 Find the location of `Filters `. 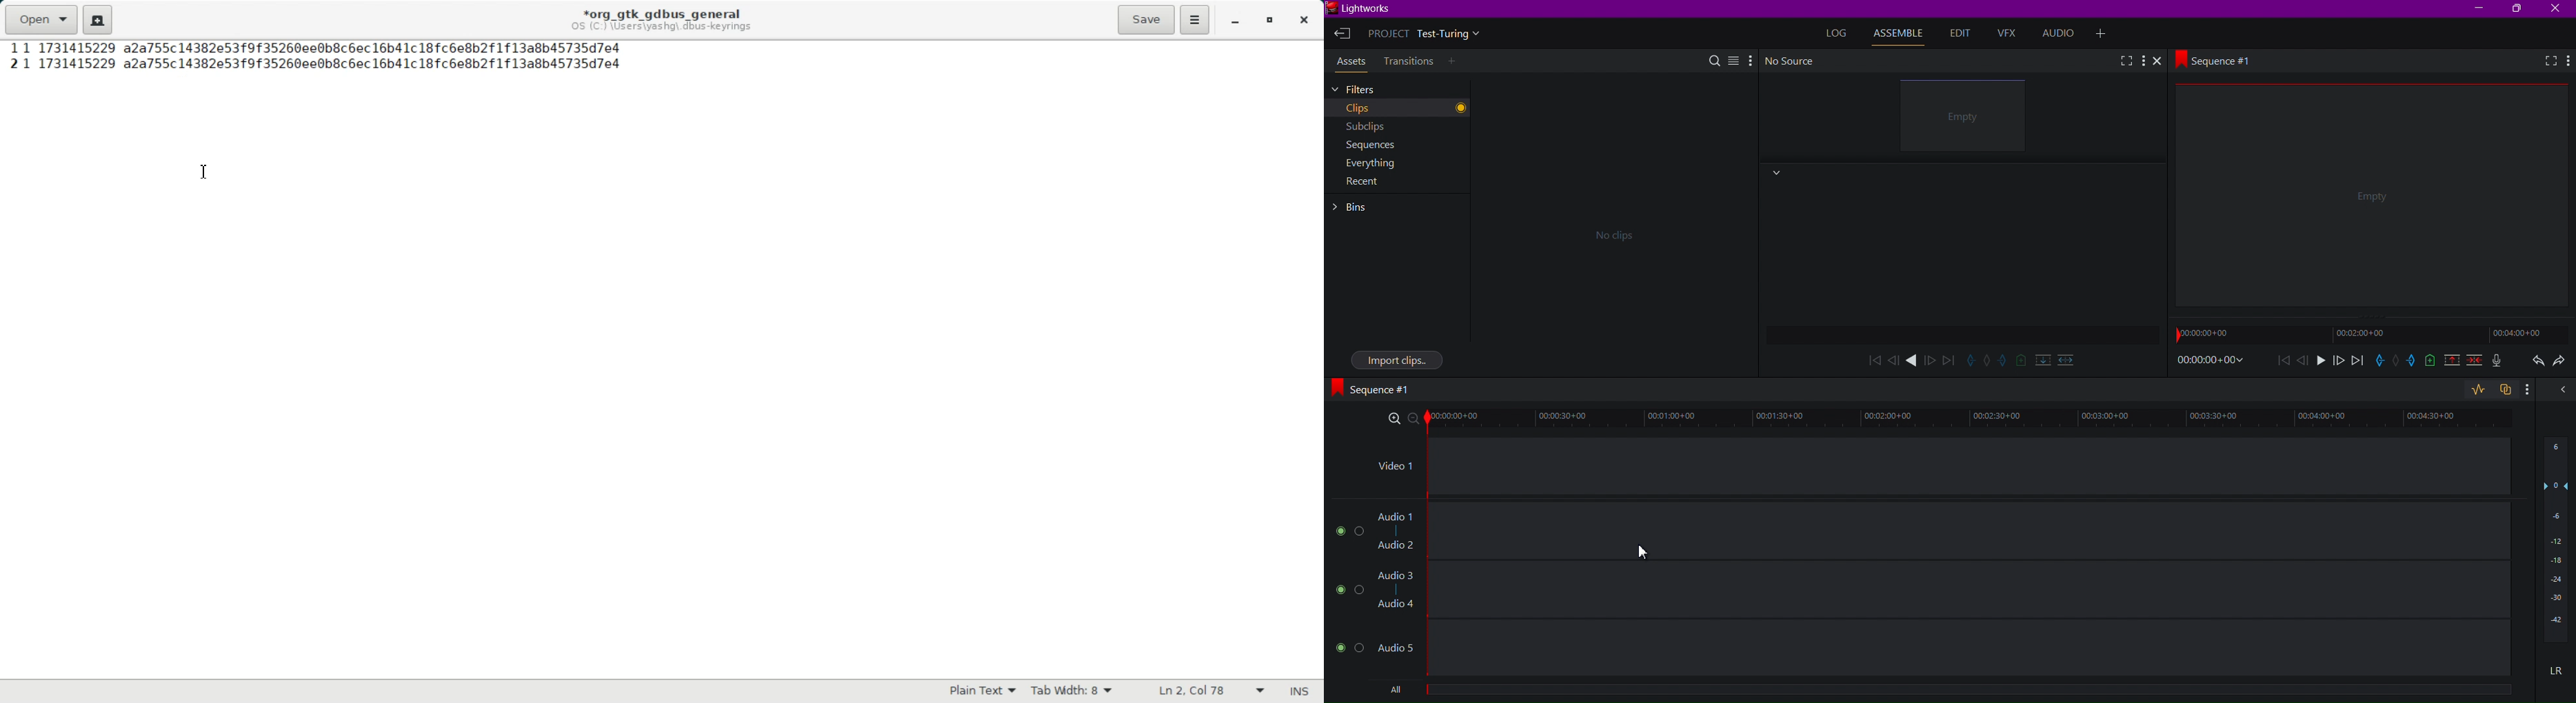

Filters  is located at coordinates (1374, 89).